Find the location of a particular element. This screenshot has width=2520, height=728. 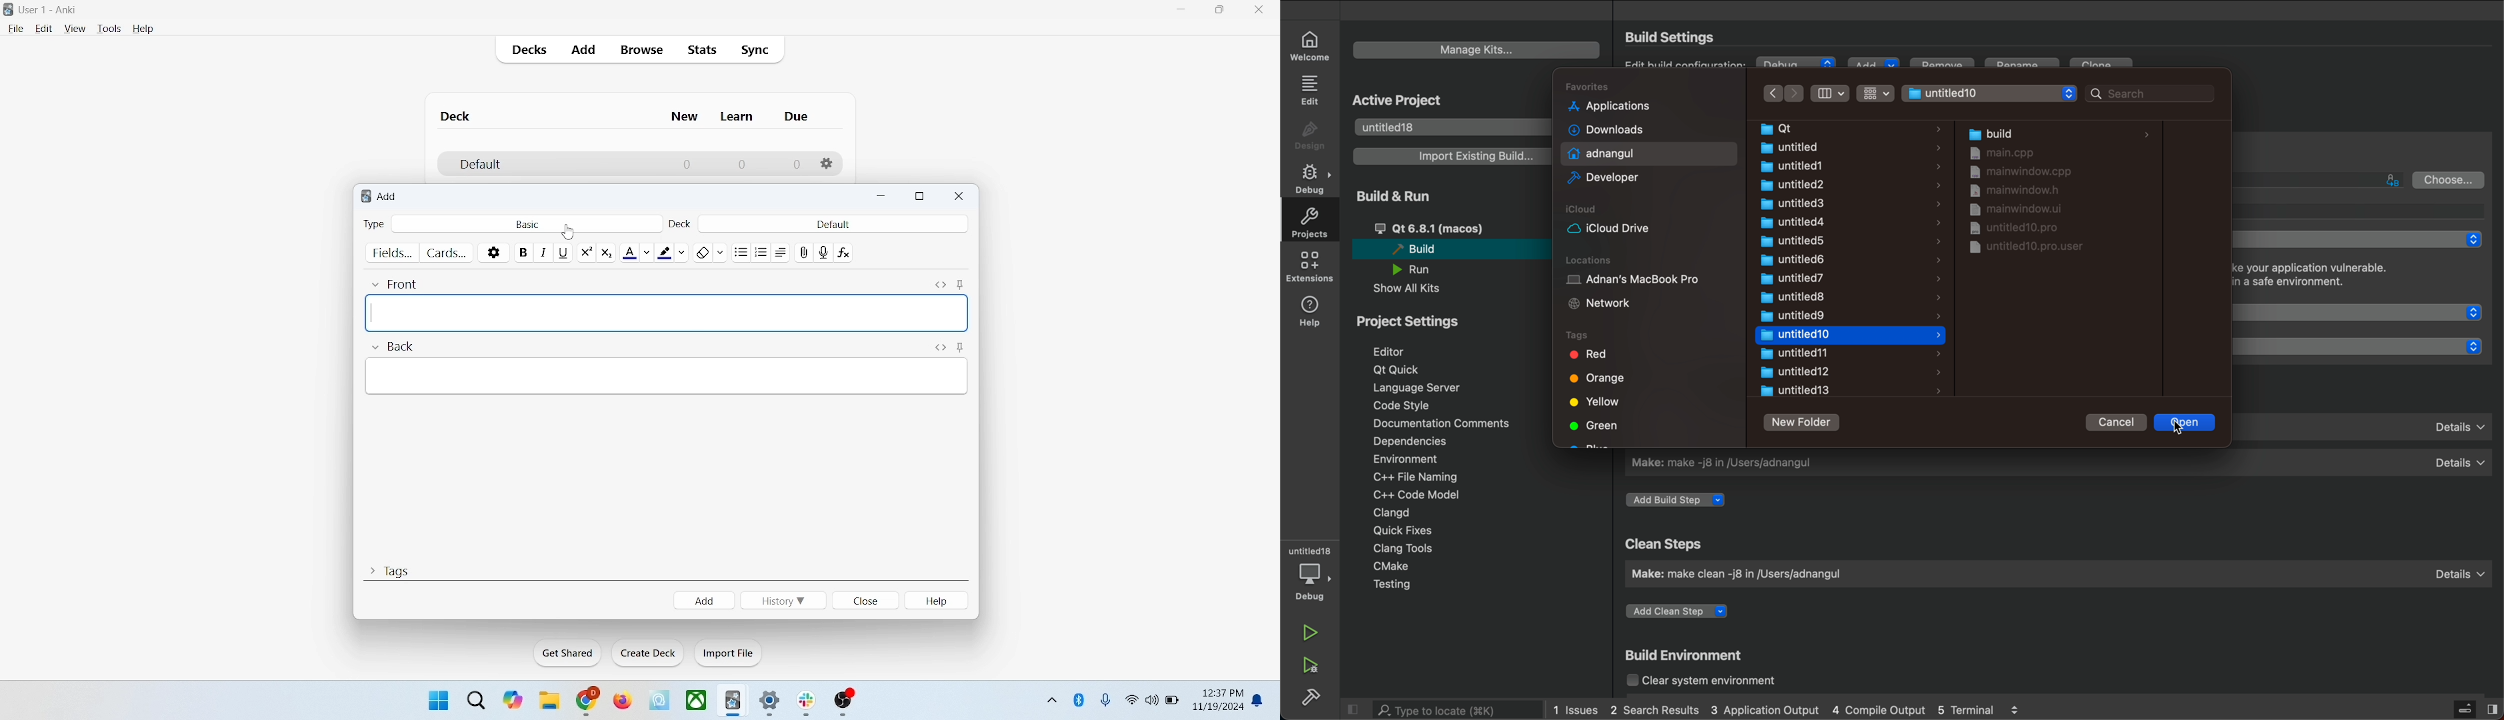

text color is located at coordinates (640, 253).